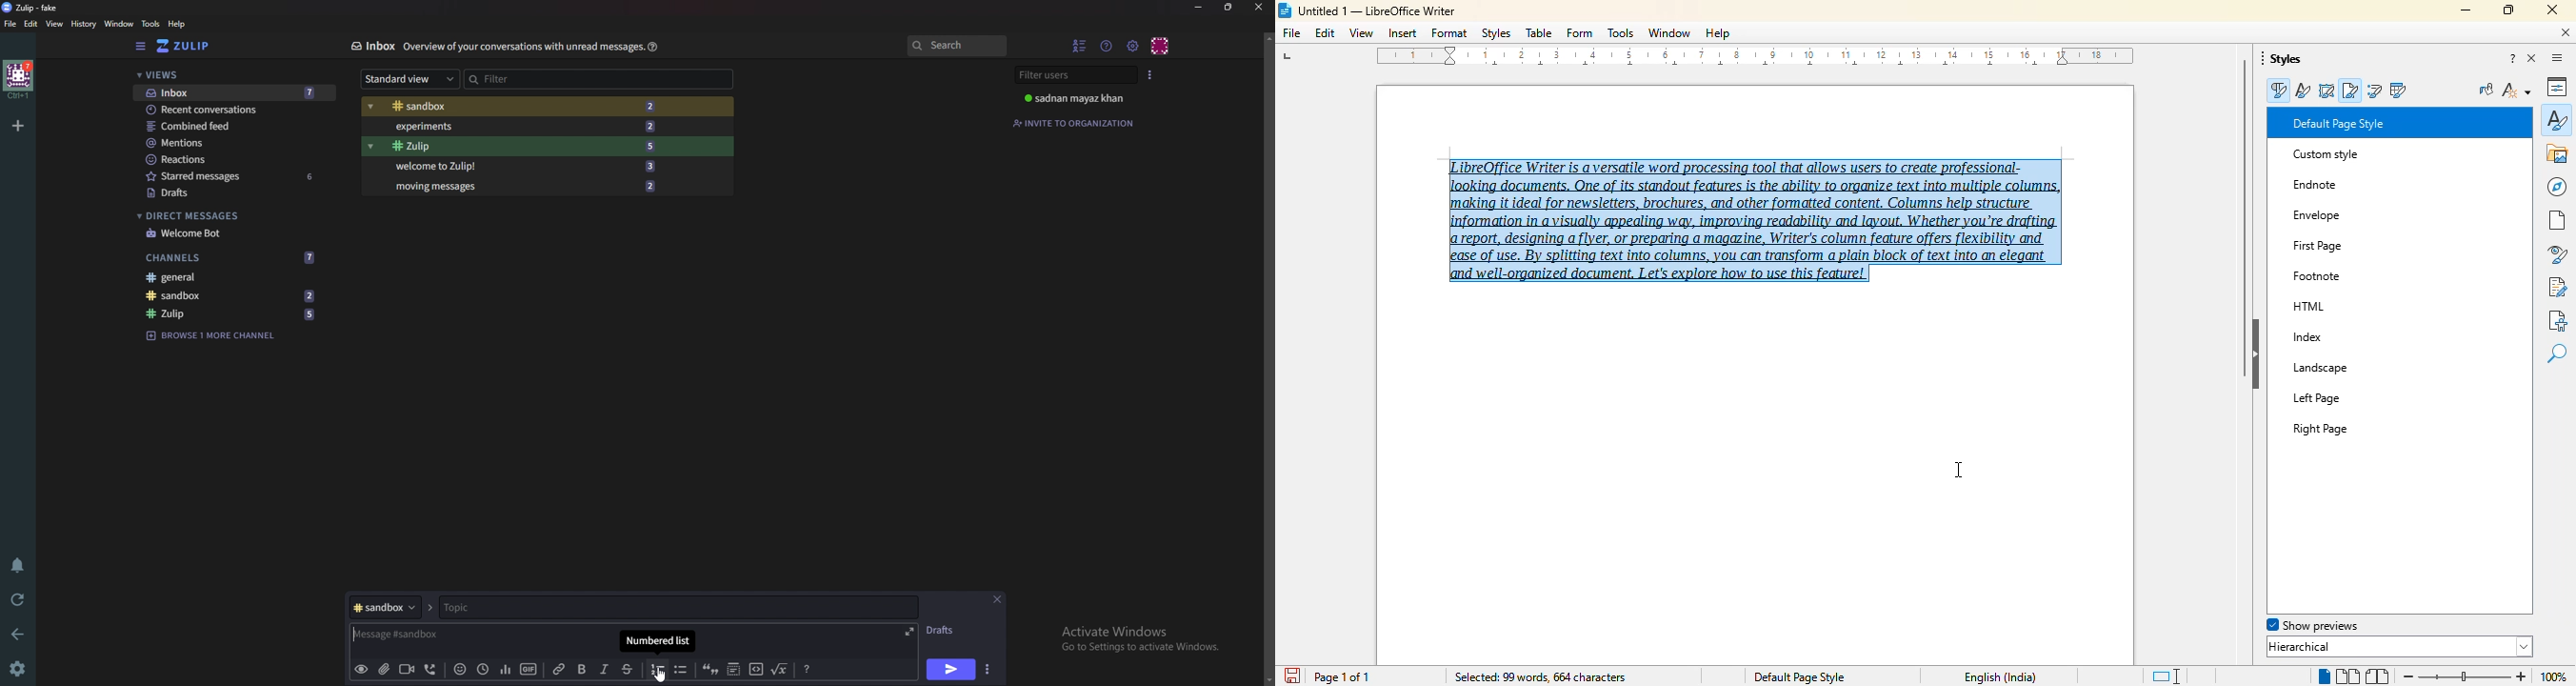 Image resolution: width=2576 pixels, height=700 pixels. I want to click on Italic, so click(603, 671).